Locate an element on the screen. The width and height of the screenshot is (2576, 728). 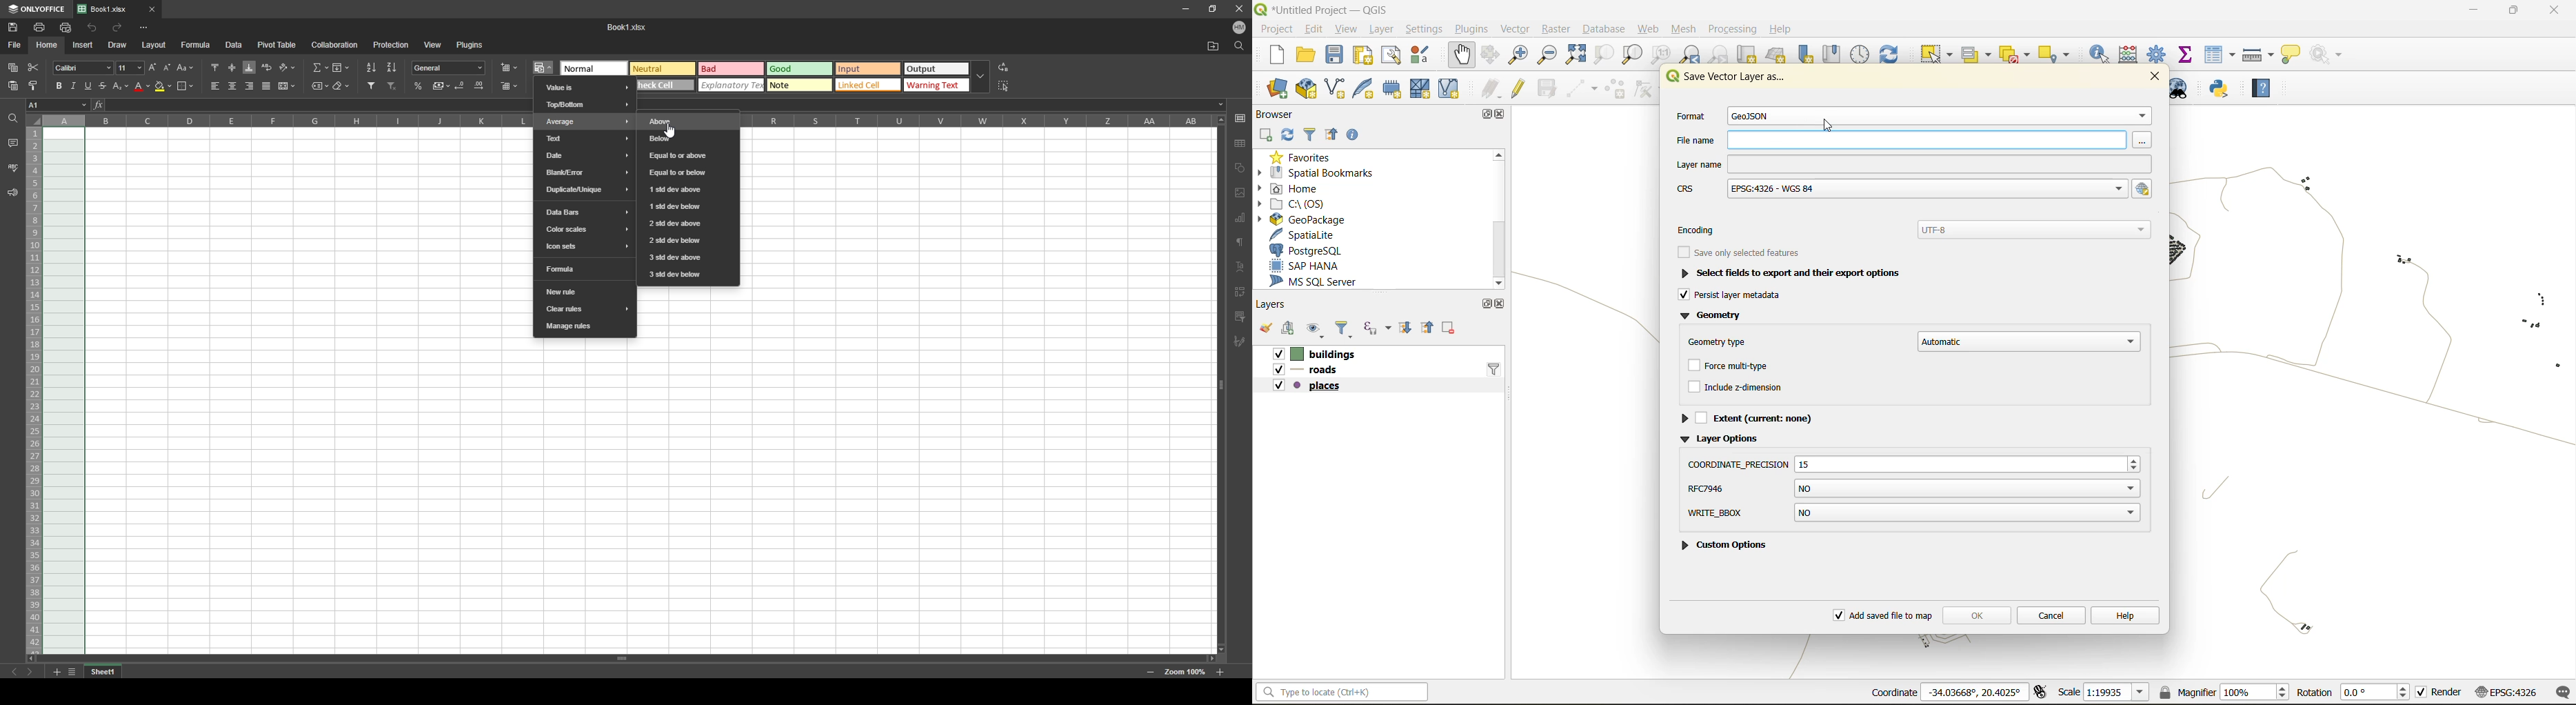
new rule is located at coordinates (585, 290).